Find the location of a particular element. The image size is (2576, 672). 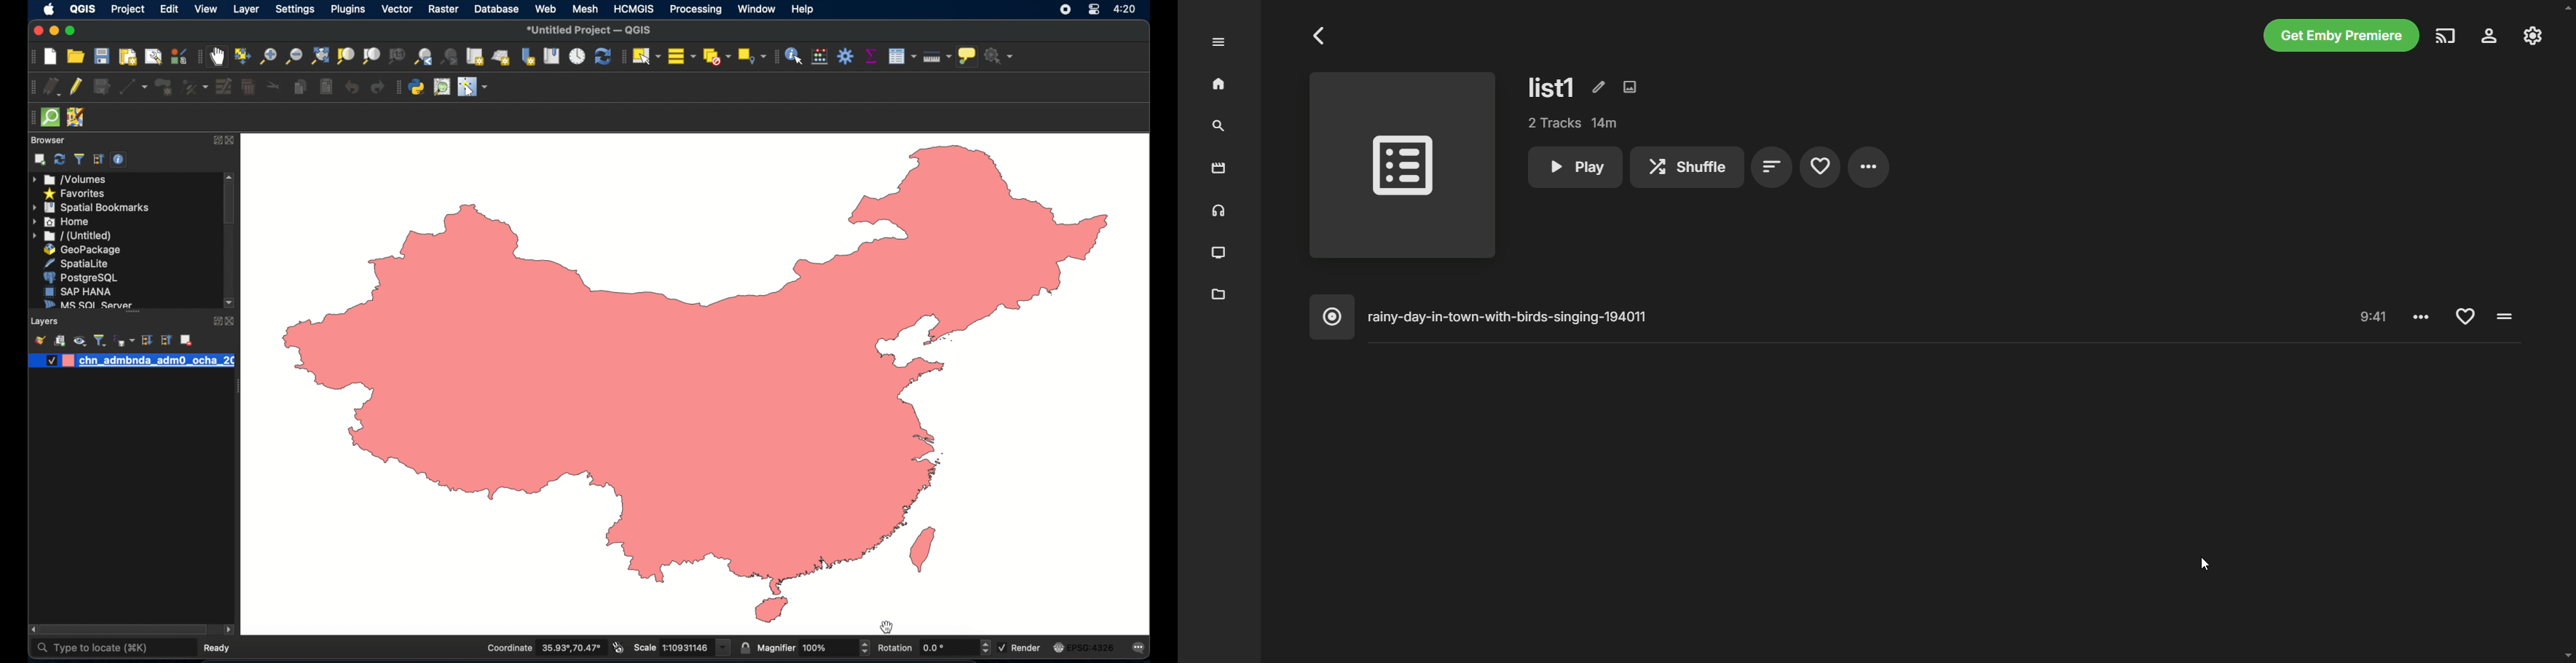

show map tips is located at coordinates (968, 57).